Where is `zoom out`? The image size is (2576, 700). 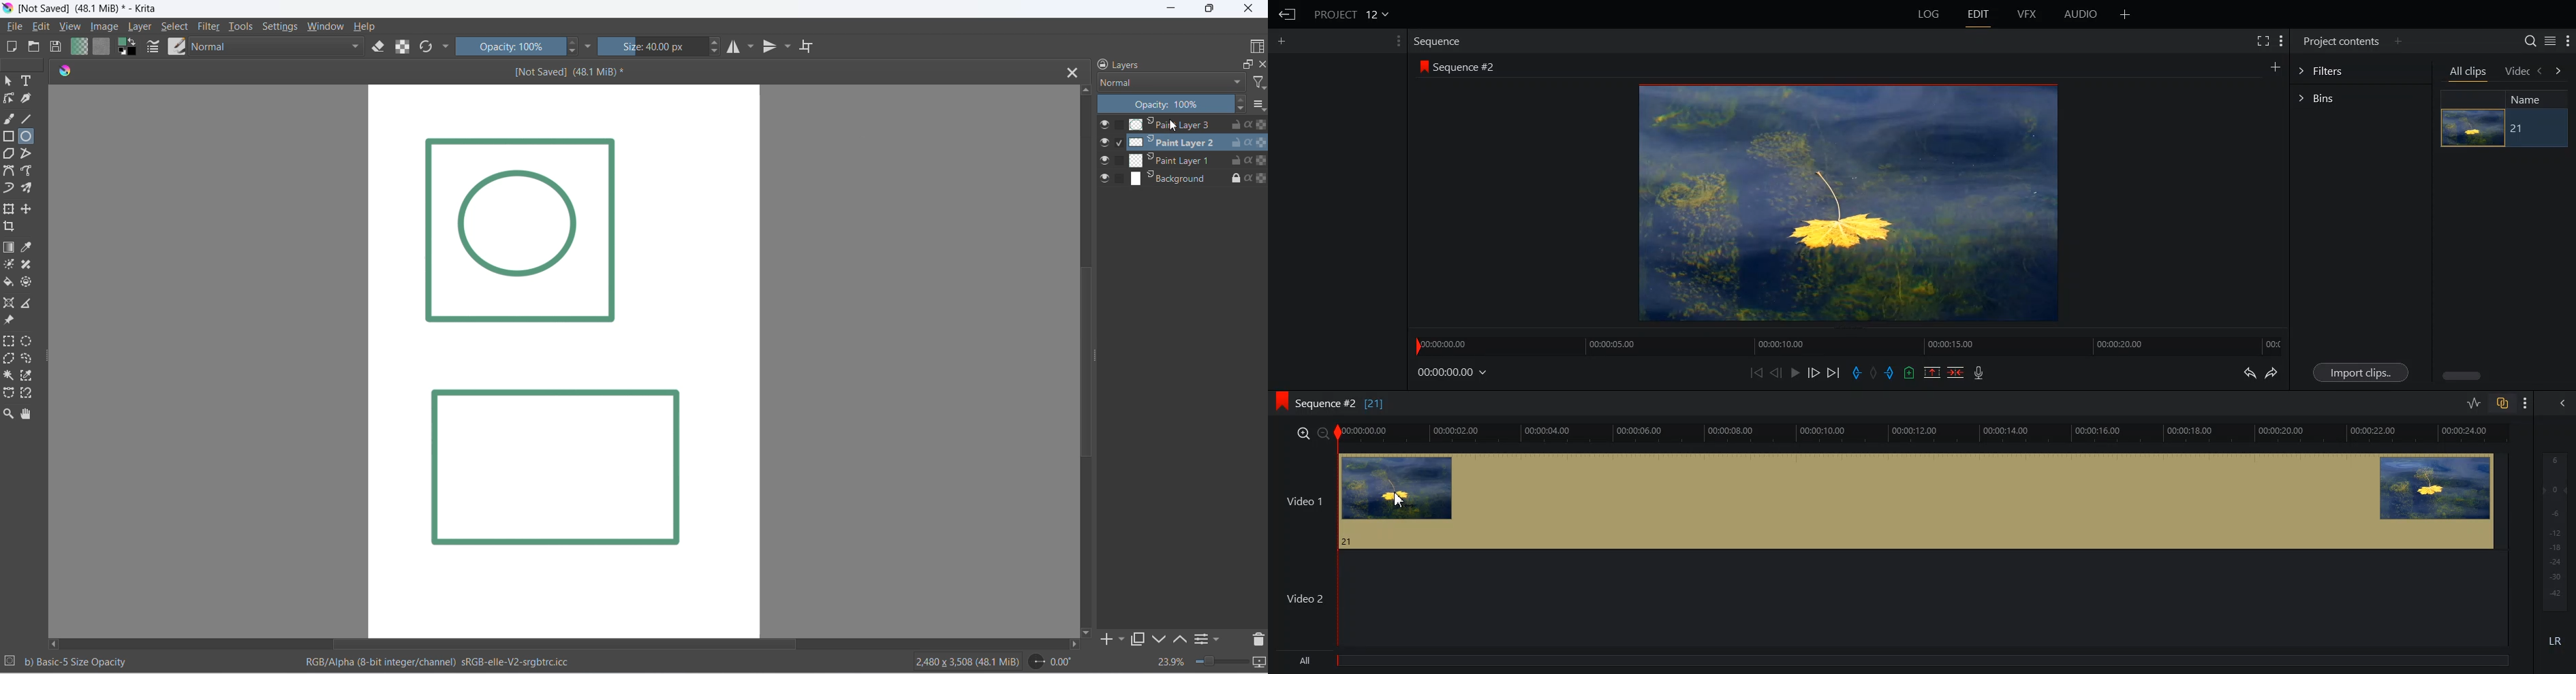 zoom out is located at coordinates (1323, 434).